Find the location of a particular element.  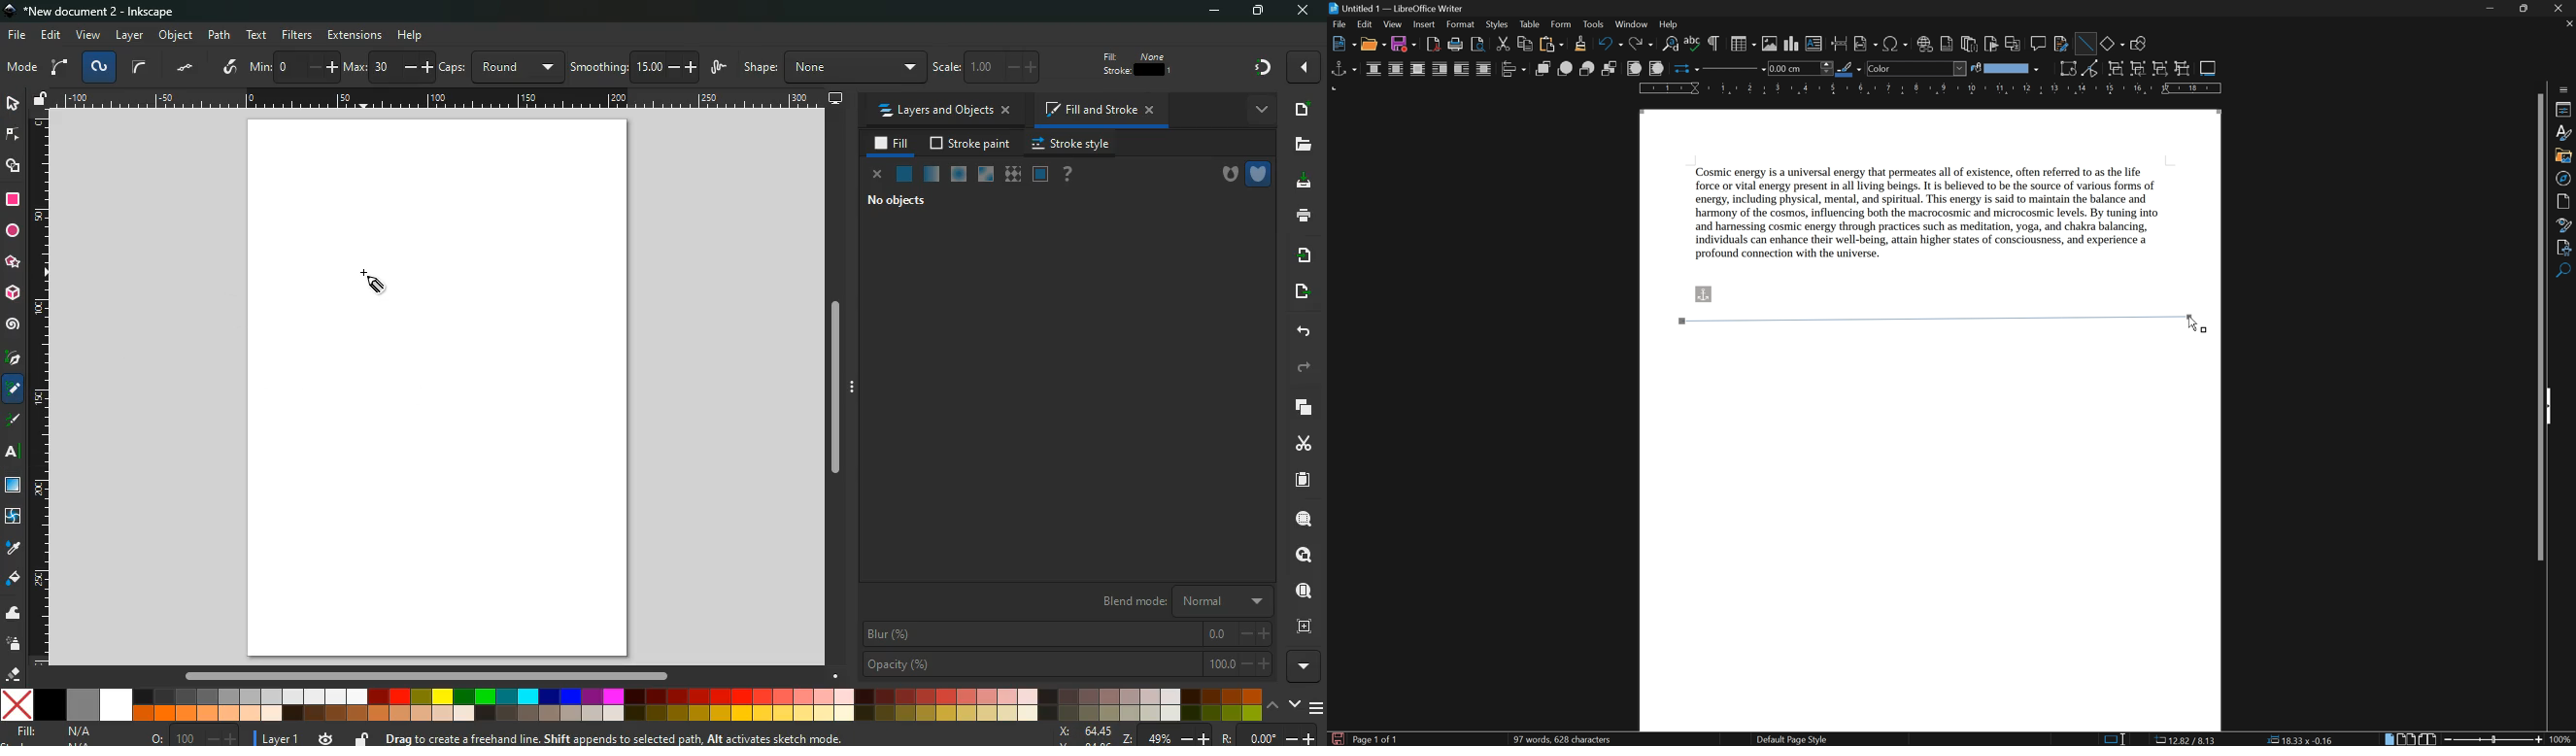

curve is located at coordinates (140, 69).